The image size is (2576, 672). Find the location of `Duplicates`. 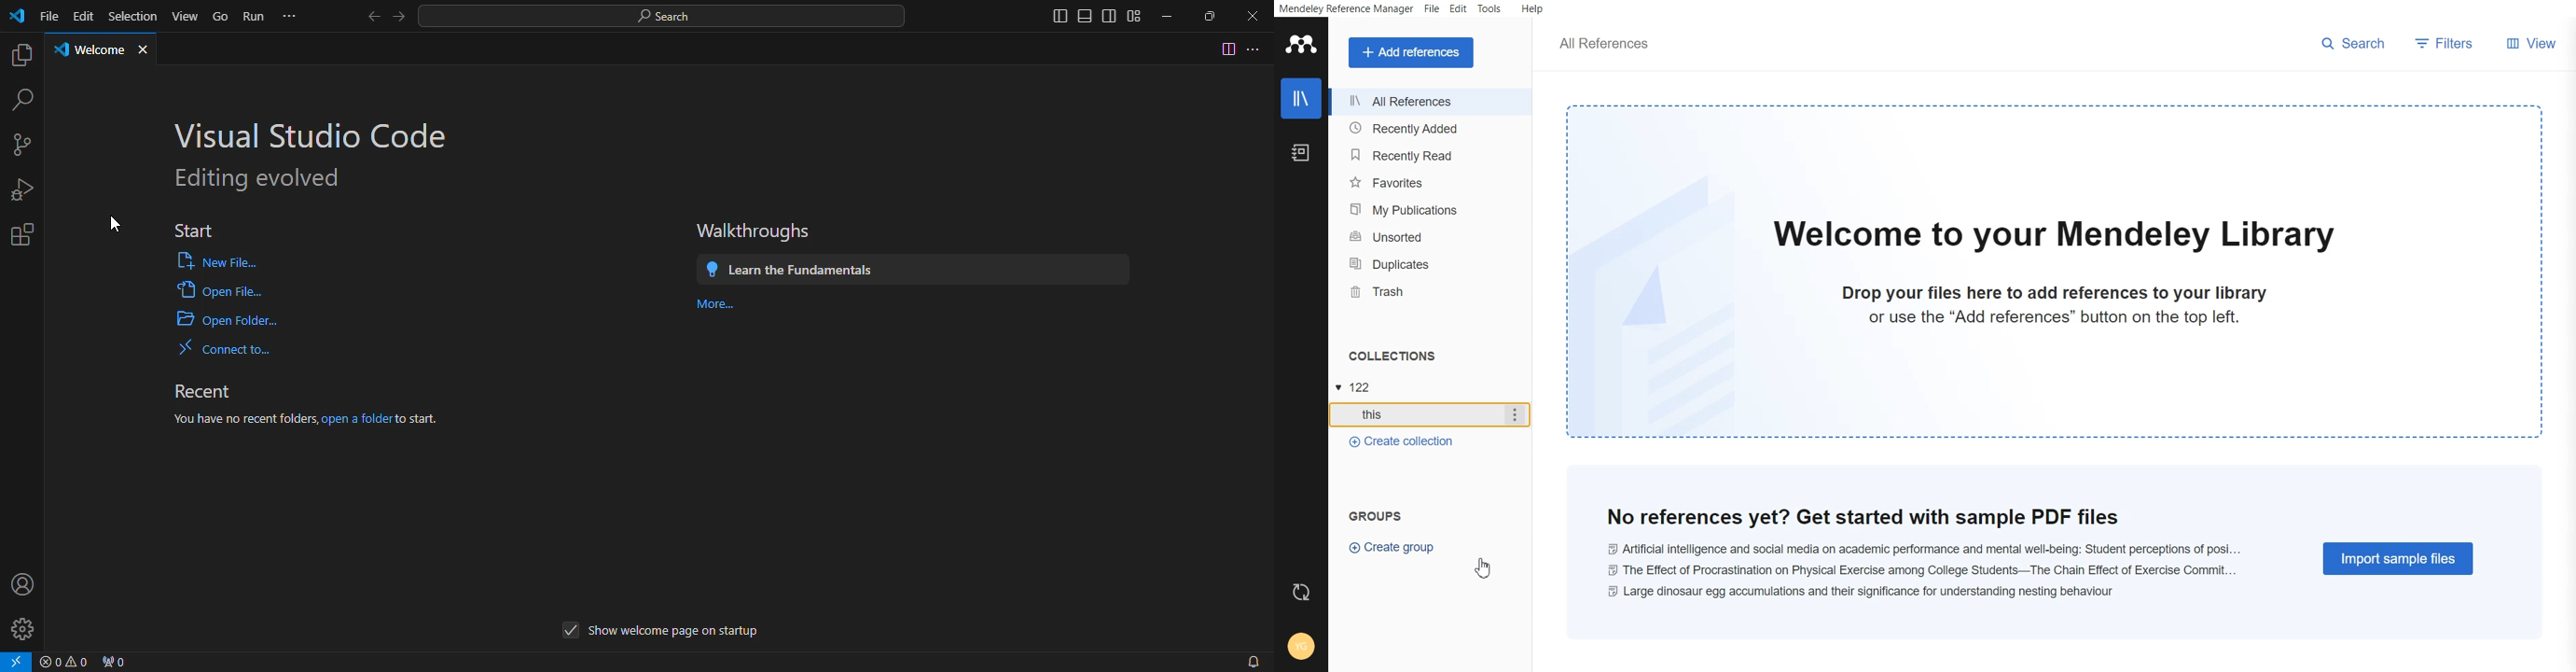

Duplicates is located at coordinates (1432, 263).